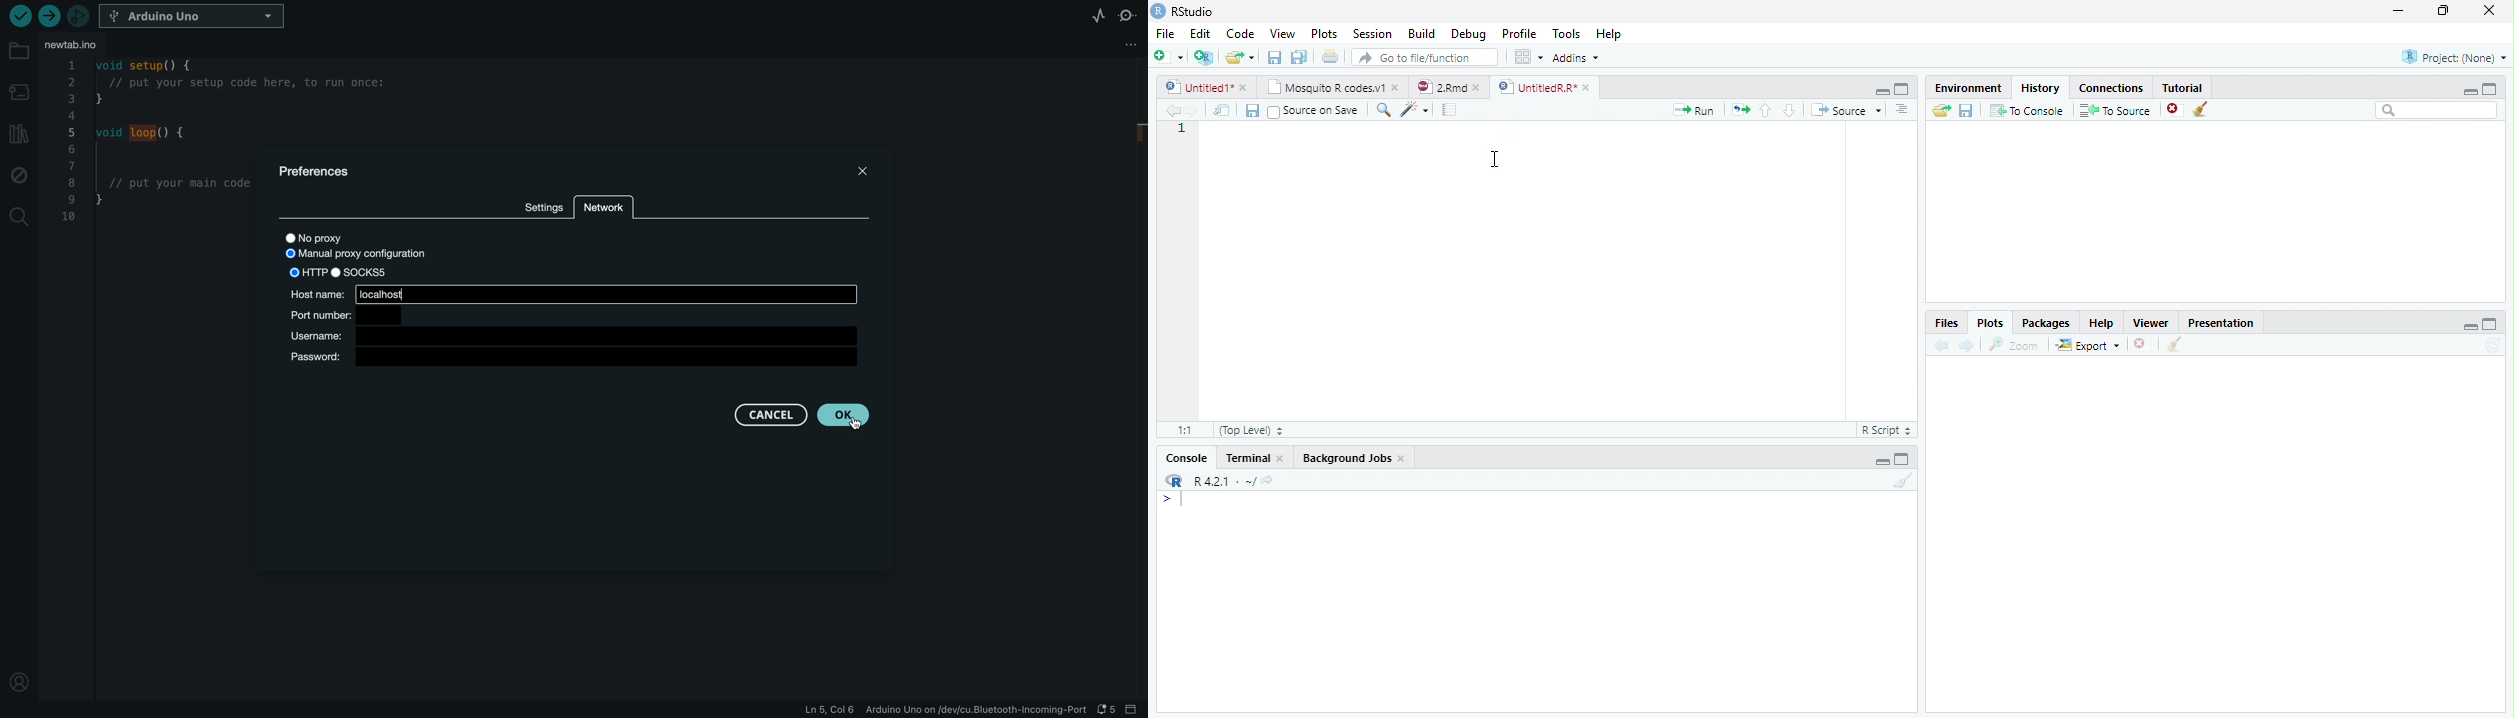 Image resolution: width=2520 pixels, height=728 pixels. What do you see at coordinates (1885, 431) in the screenshot?
I see `R Script` at bounding box center [1885, 431].